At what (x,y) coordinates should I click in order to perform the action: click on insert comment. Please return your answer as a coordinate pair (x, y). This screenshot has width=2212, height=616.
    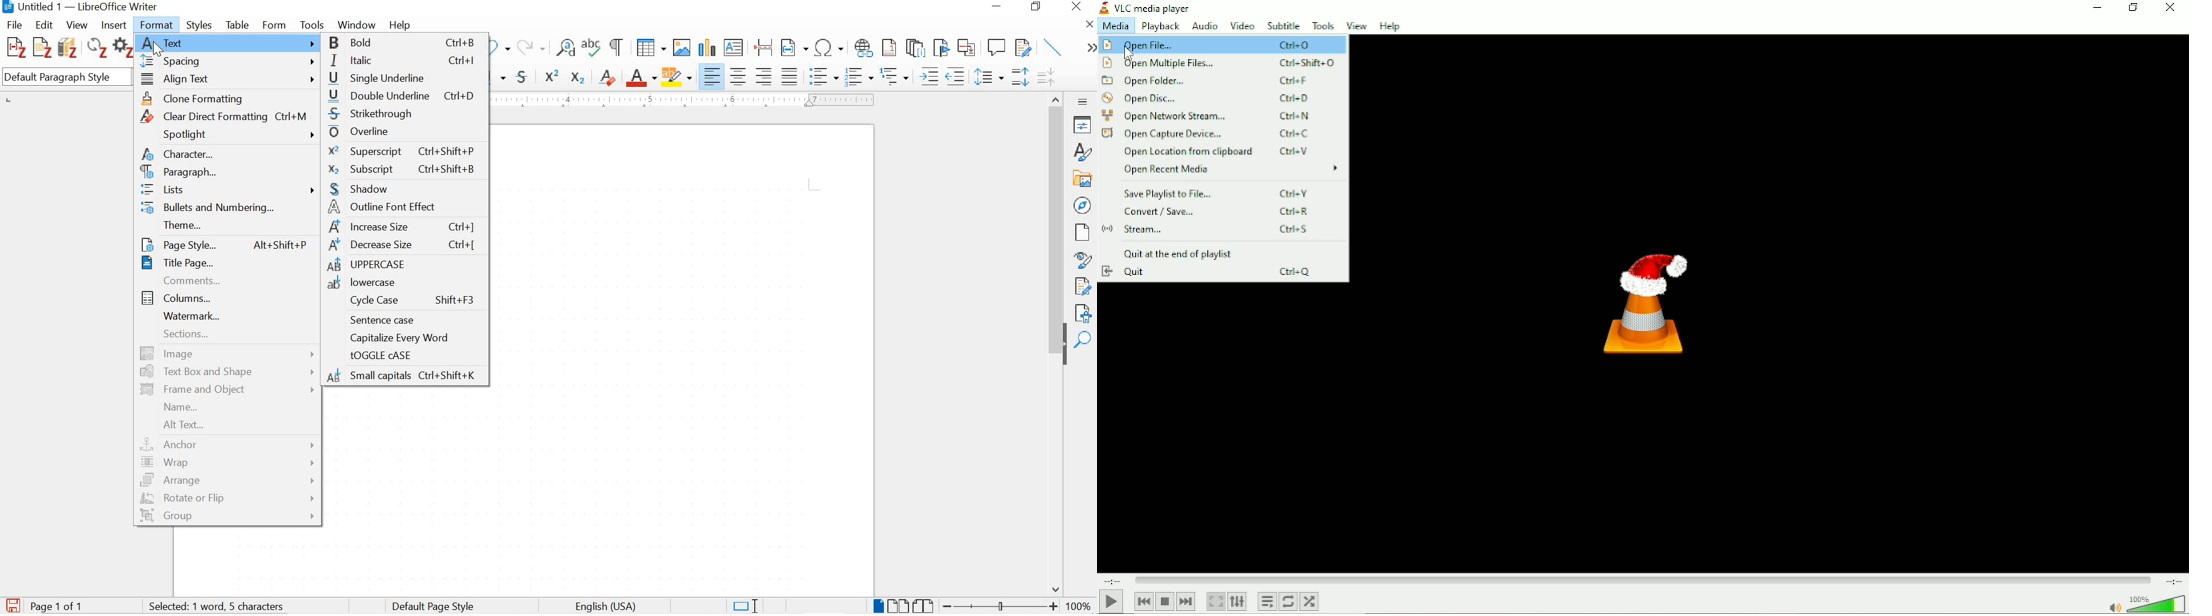
    Looking at the image, I should click on (997, 47).